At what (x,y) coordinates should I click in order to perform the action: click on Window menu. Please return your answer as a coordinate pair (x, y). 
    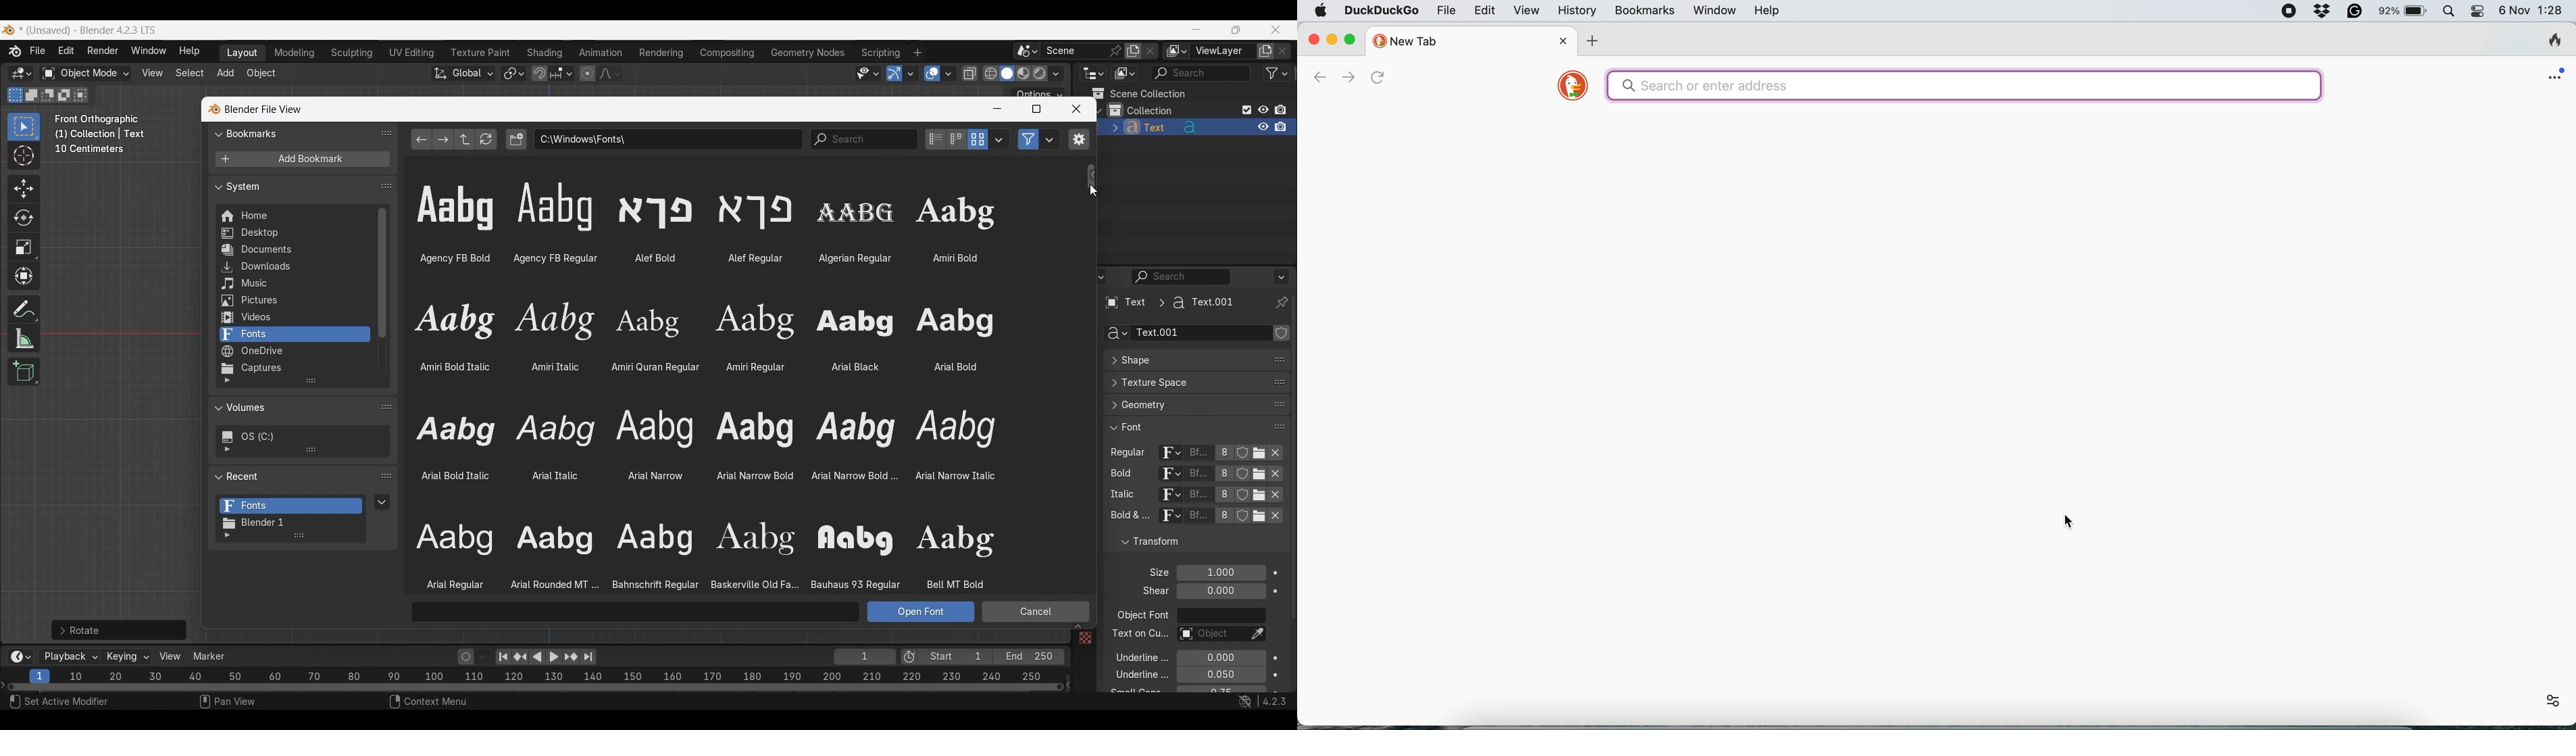
    Looking at the image, I should click on (149, 51).